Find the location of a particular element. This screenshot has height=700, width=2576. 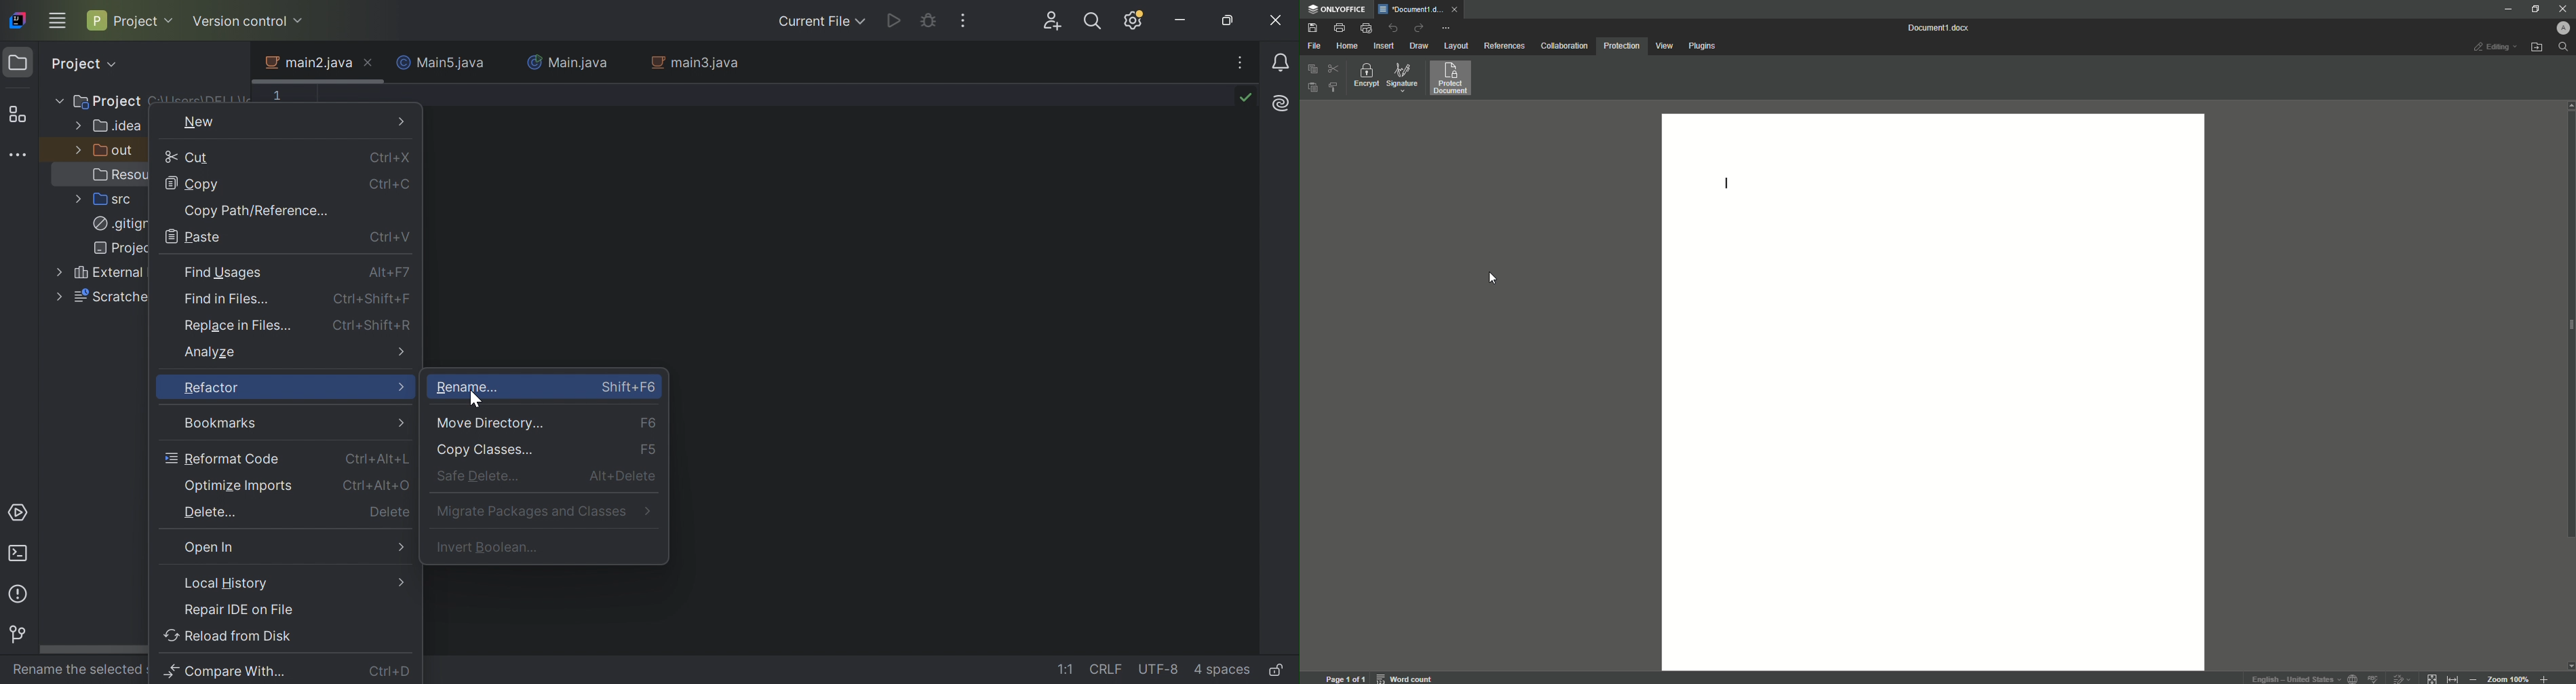

File is located at coordinates (1316, 45).